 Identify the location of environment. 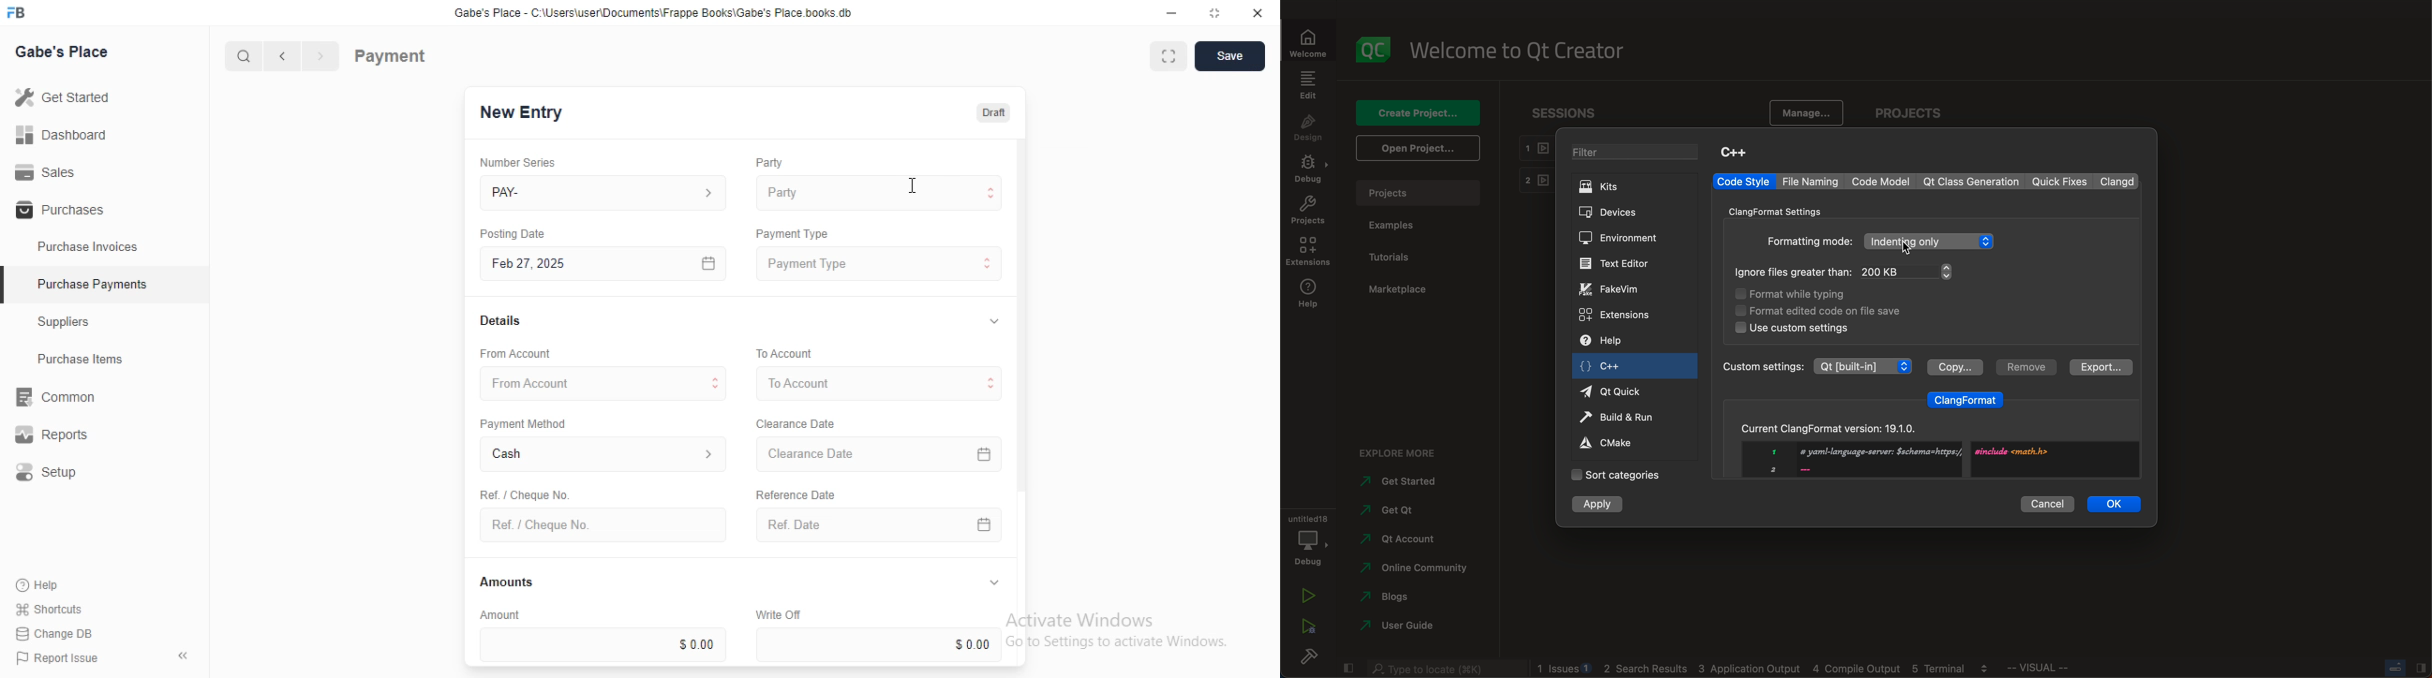
(1618, 238).